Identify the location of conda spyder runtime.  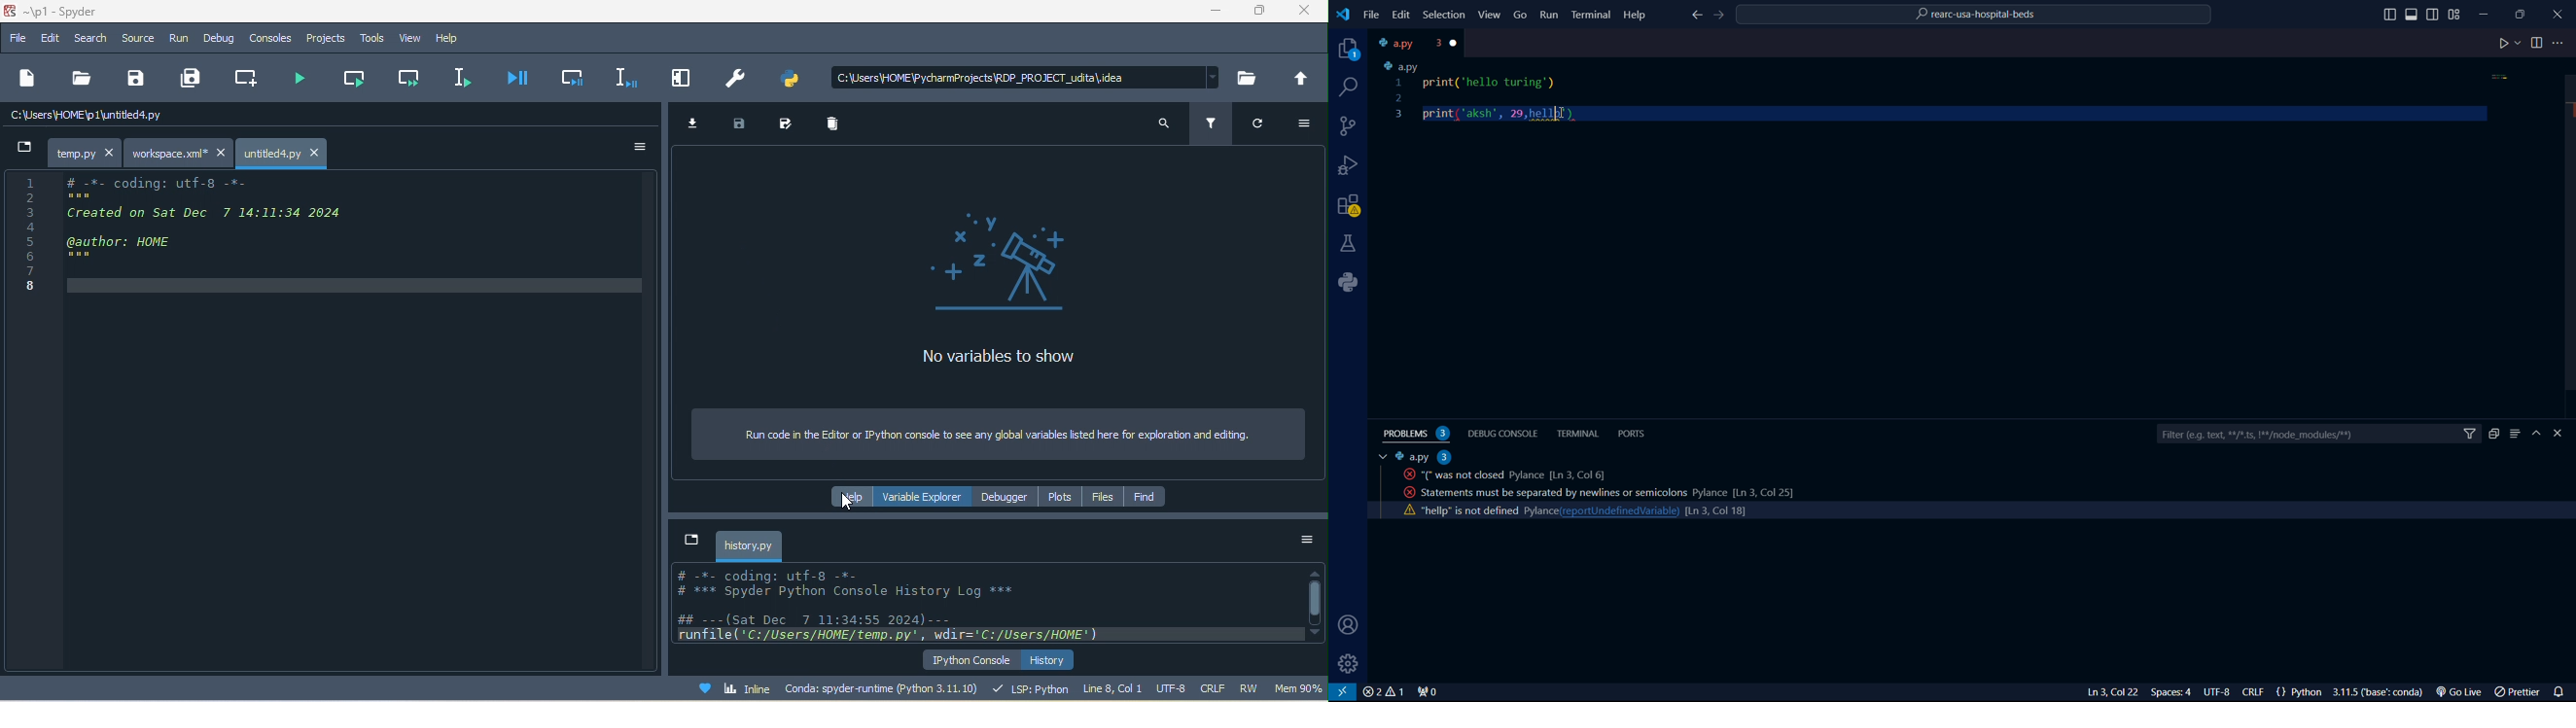
(886, 690).